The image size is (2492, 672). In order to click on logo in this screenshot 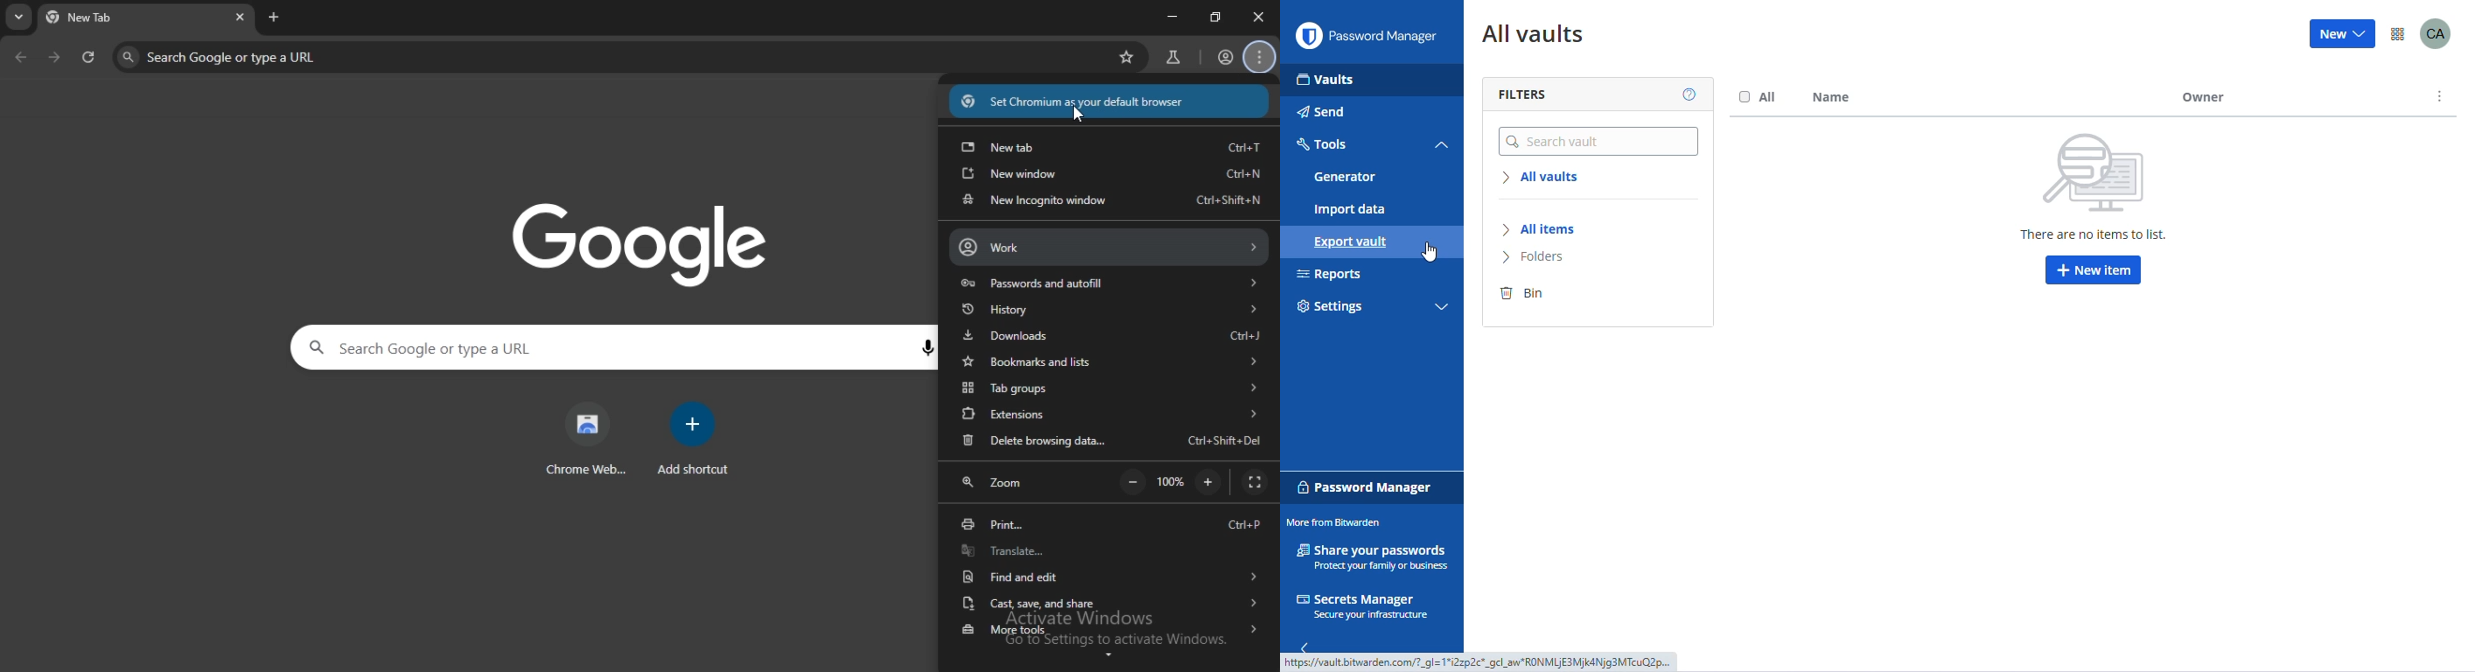, I will do `click(1308, 36)`.